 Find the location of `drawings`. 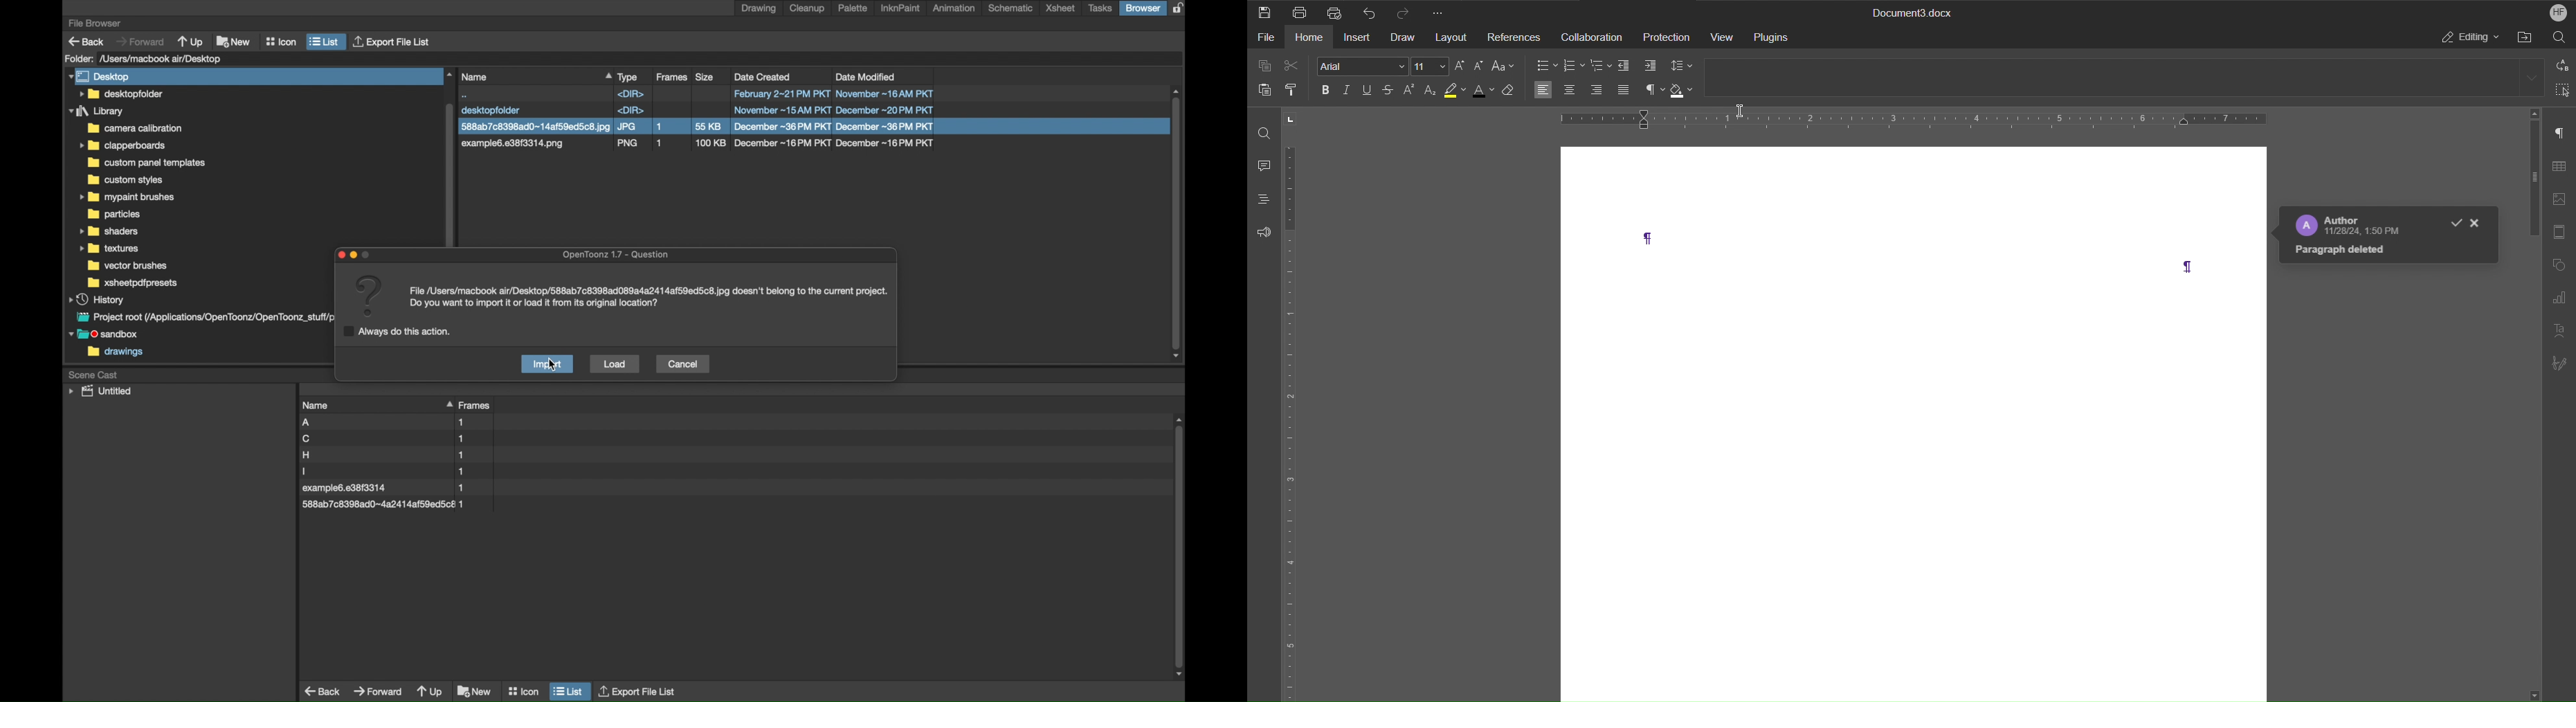

drawings is located at coordinates (116, 353).